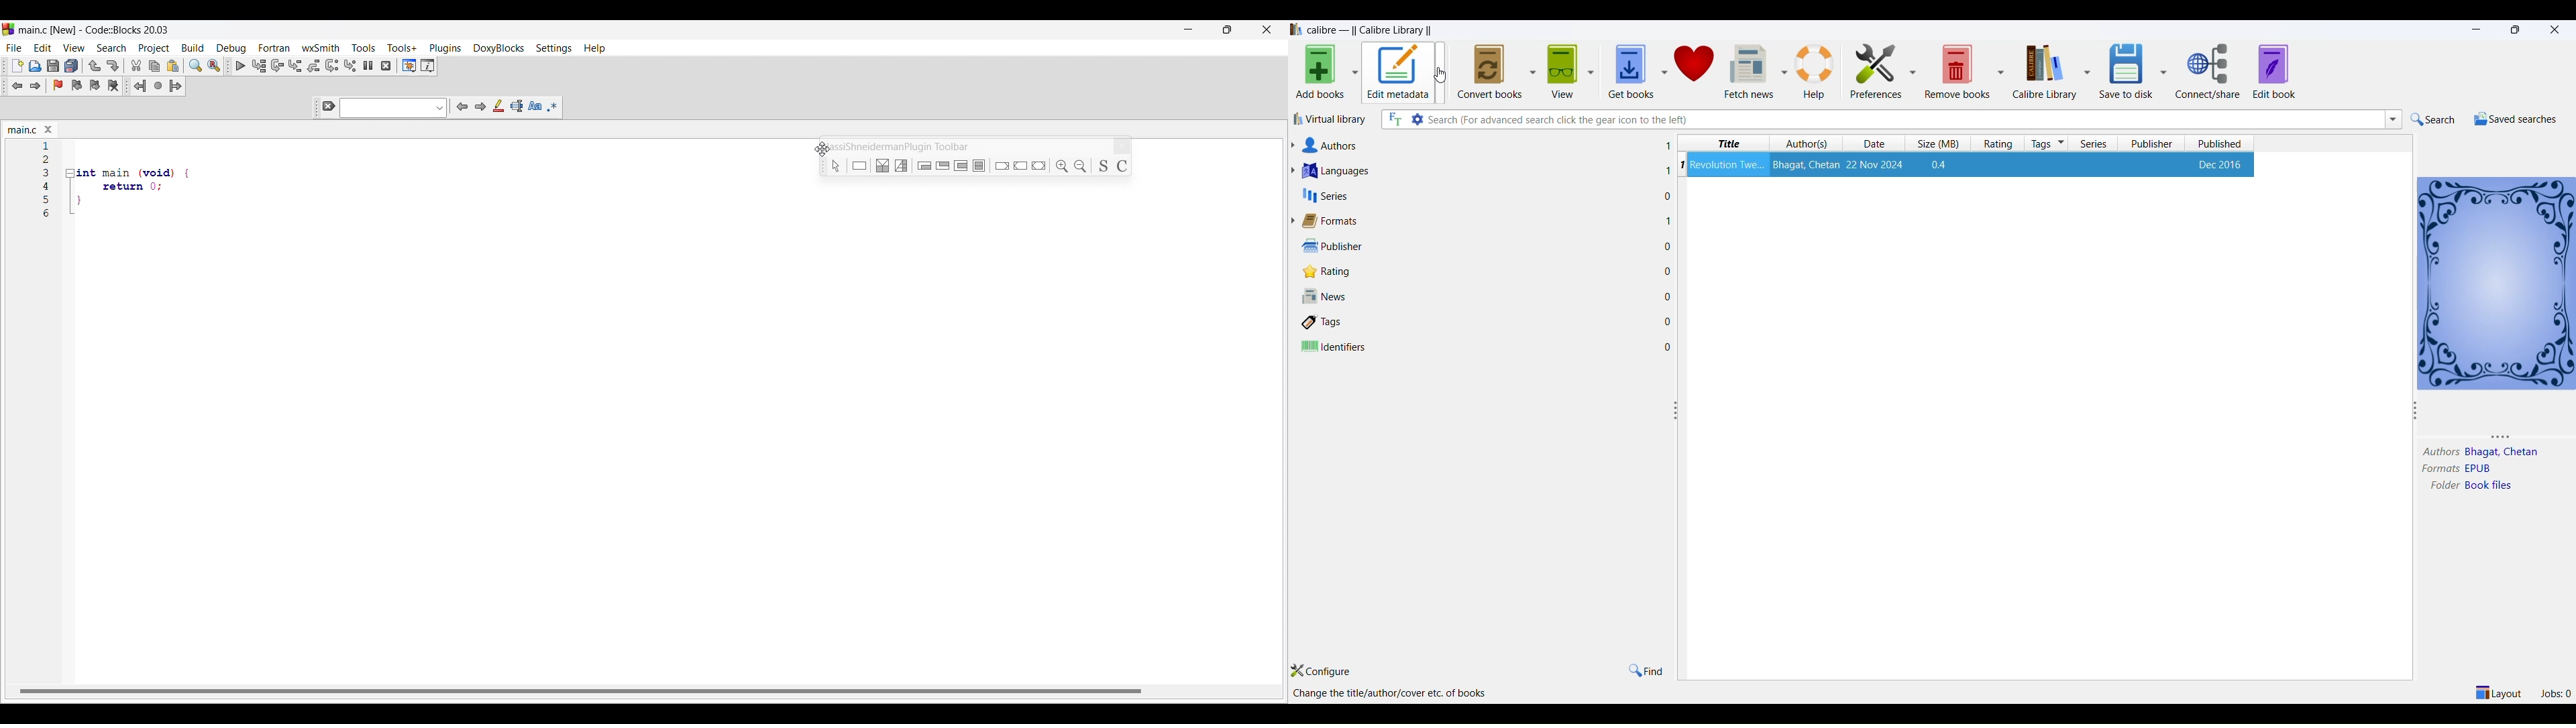 Image resolution: width=2576 pixels, height=728 pixels. Describe the element at coordinates (1664, 170) in the screenshot. I see `1` at that location.